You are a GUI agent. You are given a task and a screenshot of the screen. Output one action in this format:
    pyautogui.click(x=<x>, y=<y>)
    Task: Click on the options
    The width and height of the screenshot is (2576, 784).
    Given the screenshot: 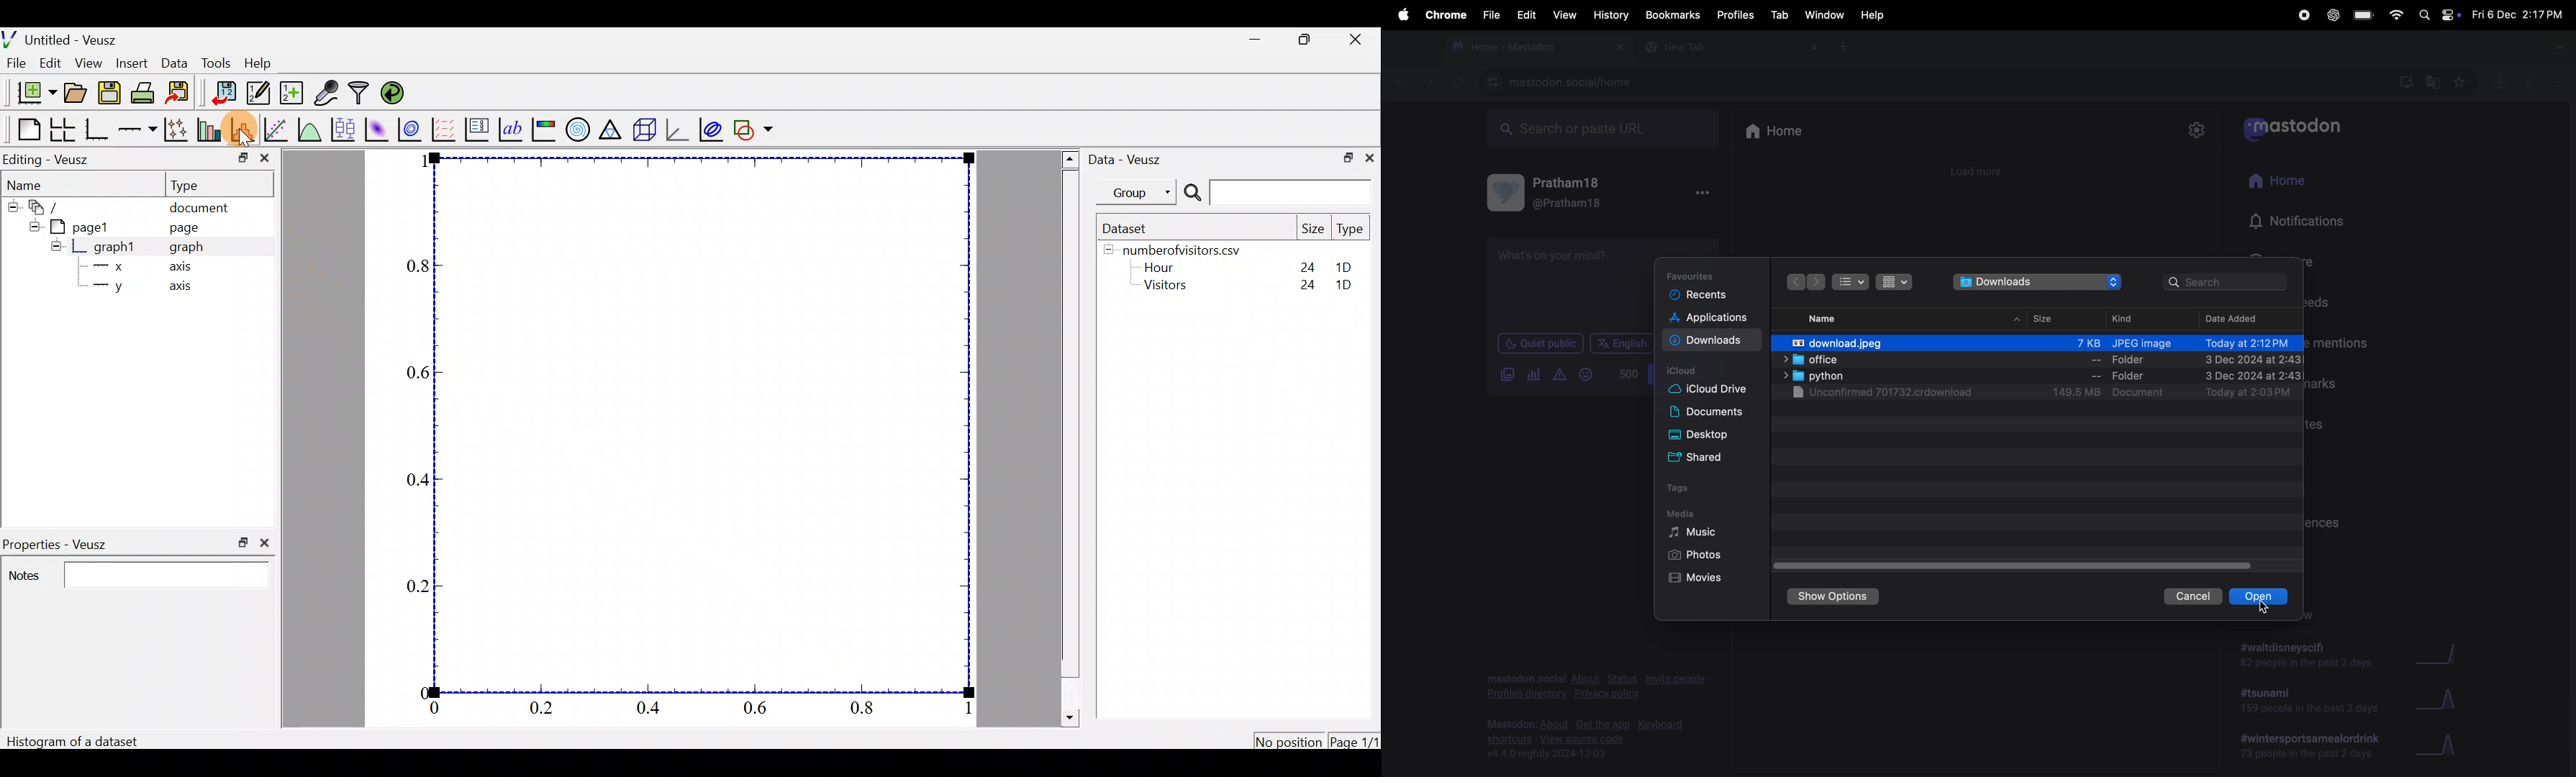 What is the action you would take?
    pyautogui.click(x=1704, y=193)
    